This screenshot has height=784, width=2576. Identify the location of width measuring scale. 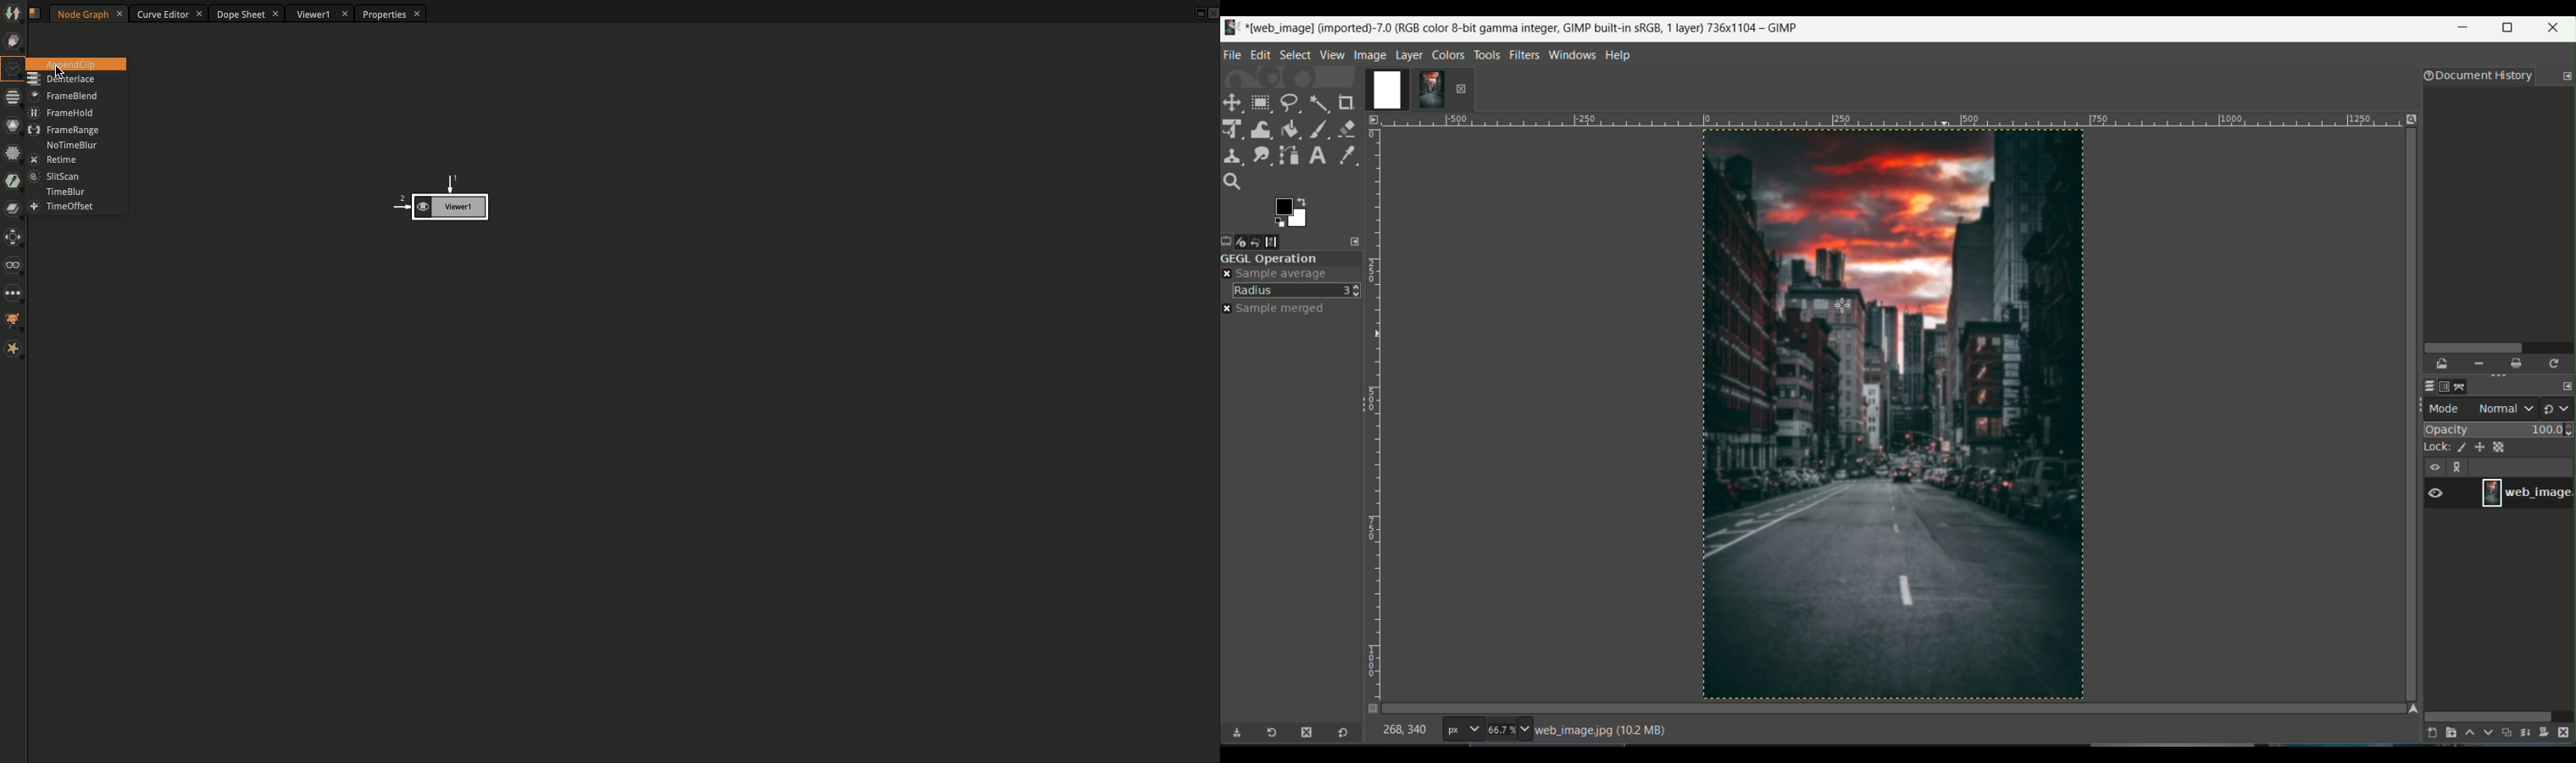
(1888, 124).